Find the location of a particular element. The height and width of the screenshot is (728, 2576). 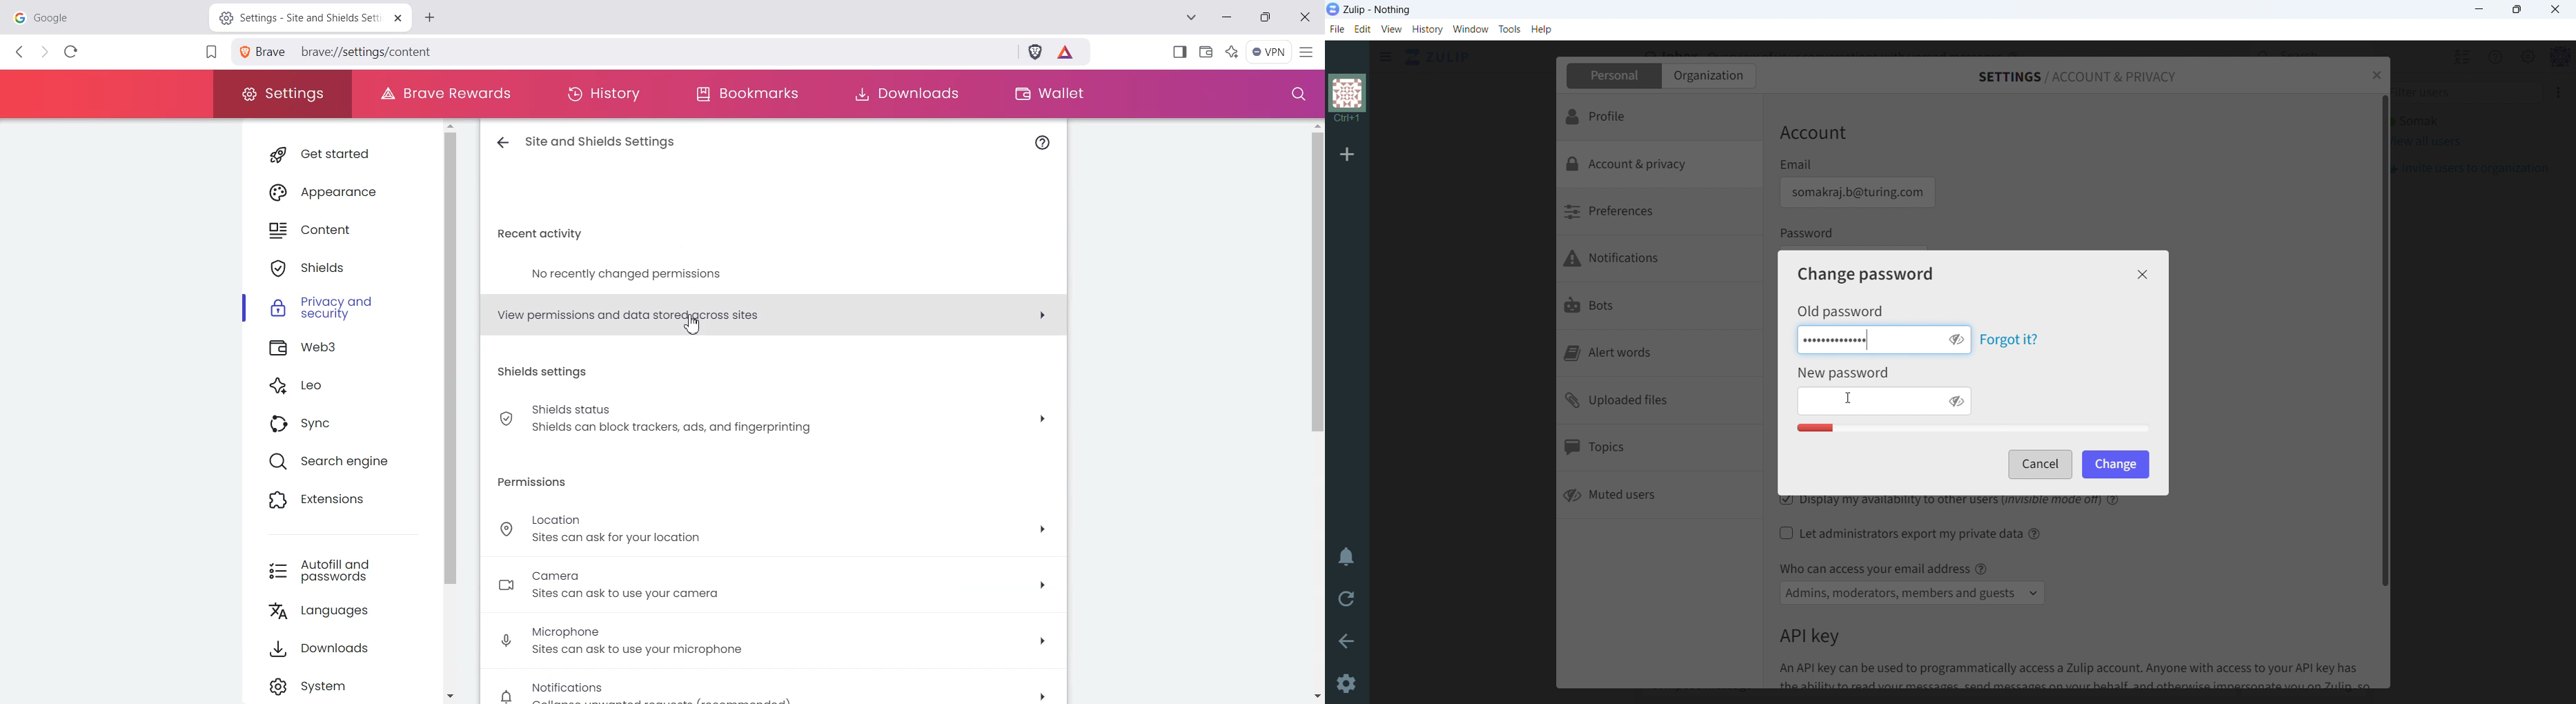

Extensions is located at coordinates (339, 502).